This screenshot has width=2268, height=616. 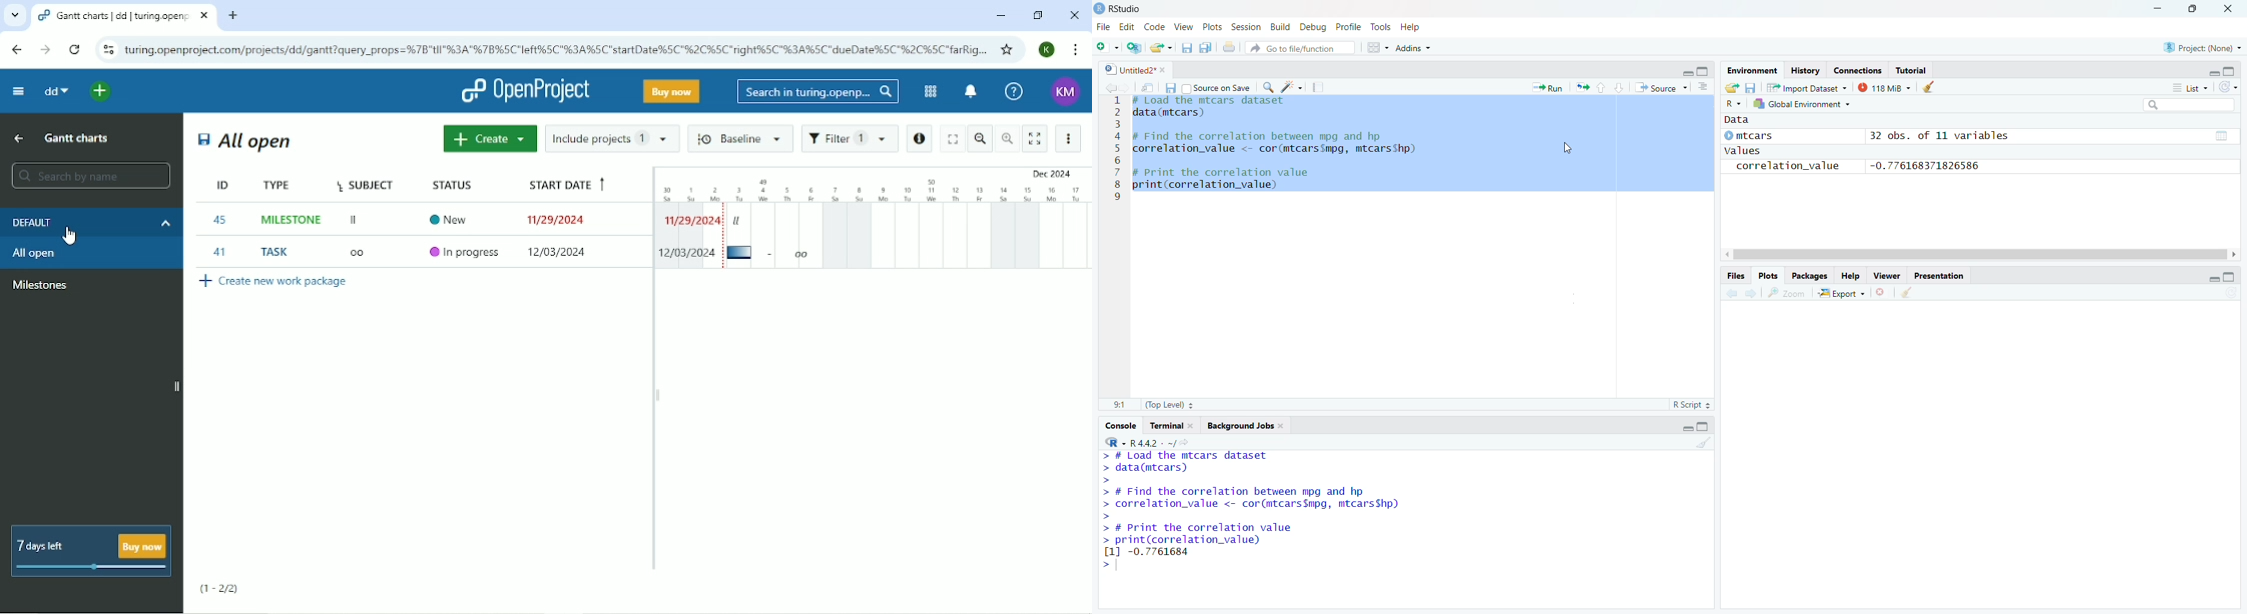 I want to click on Minimize, so click(x=1001, y=16).